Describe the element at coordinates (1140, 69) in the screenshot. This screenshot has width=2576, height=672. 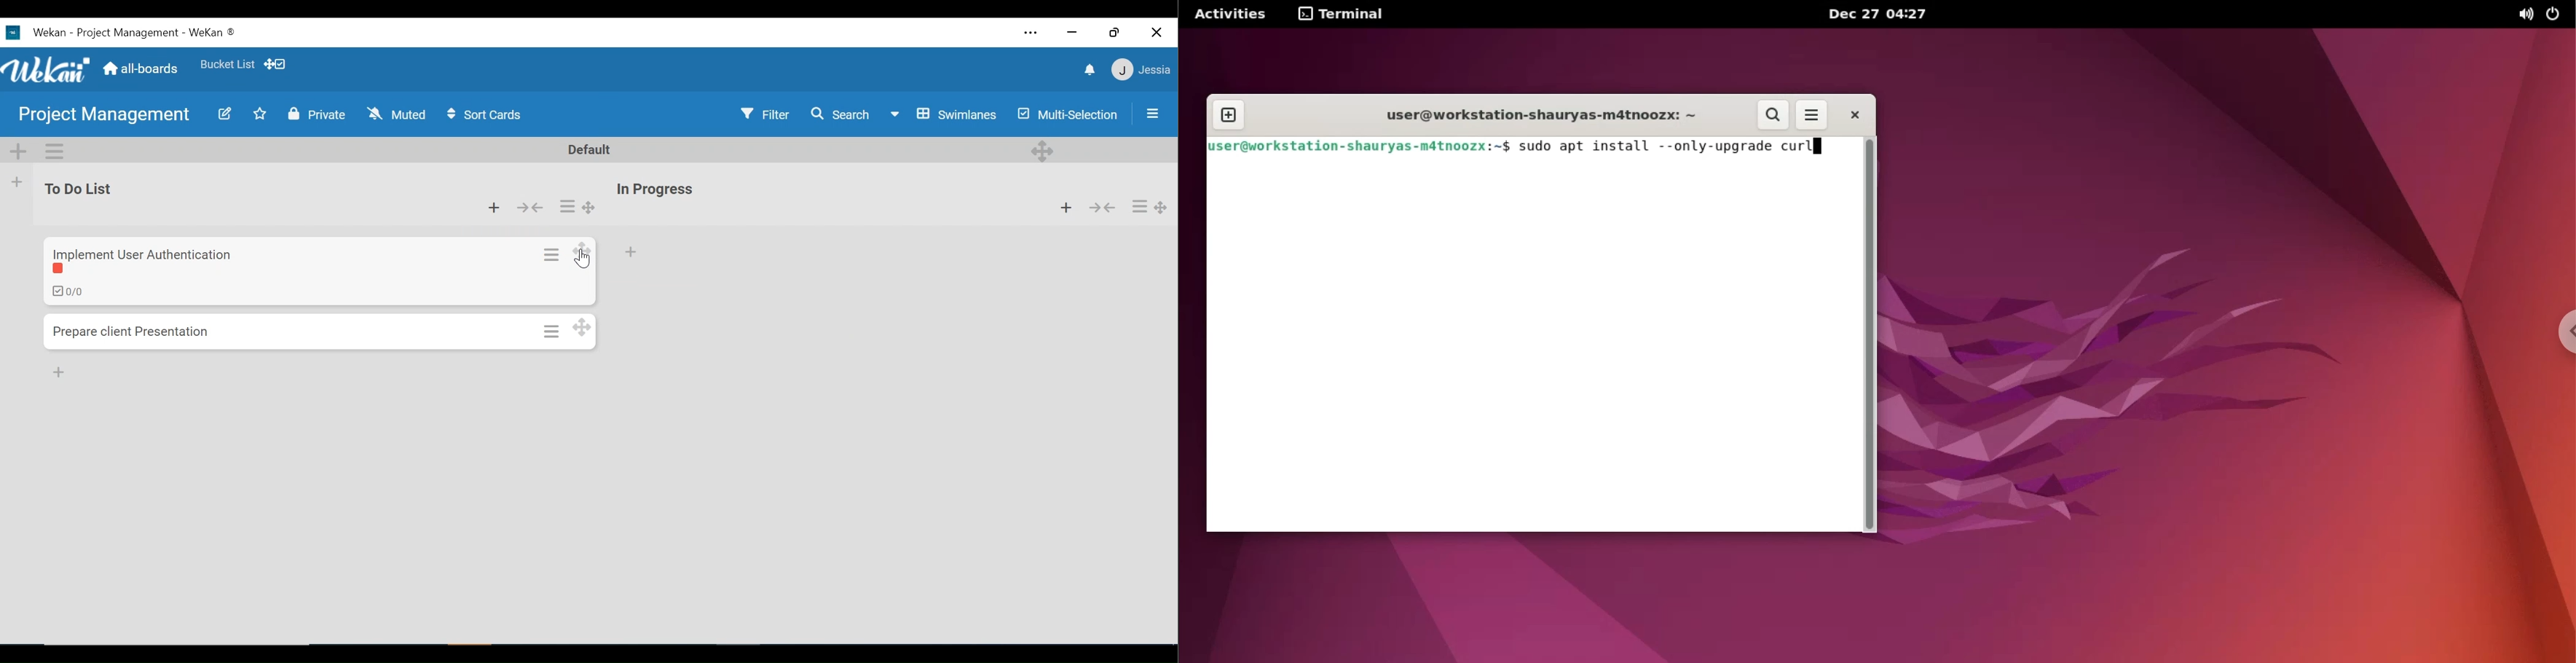
I see `jessia` at that location.